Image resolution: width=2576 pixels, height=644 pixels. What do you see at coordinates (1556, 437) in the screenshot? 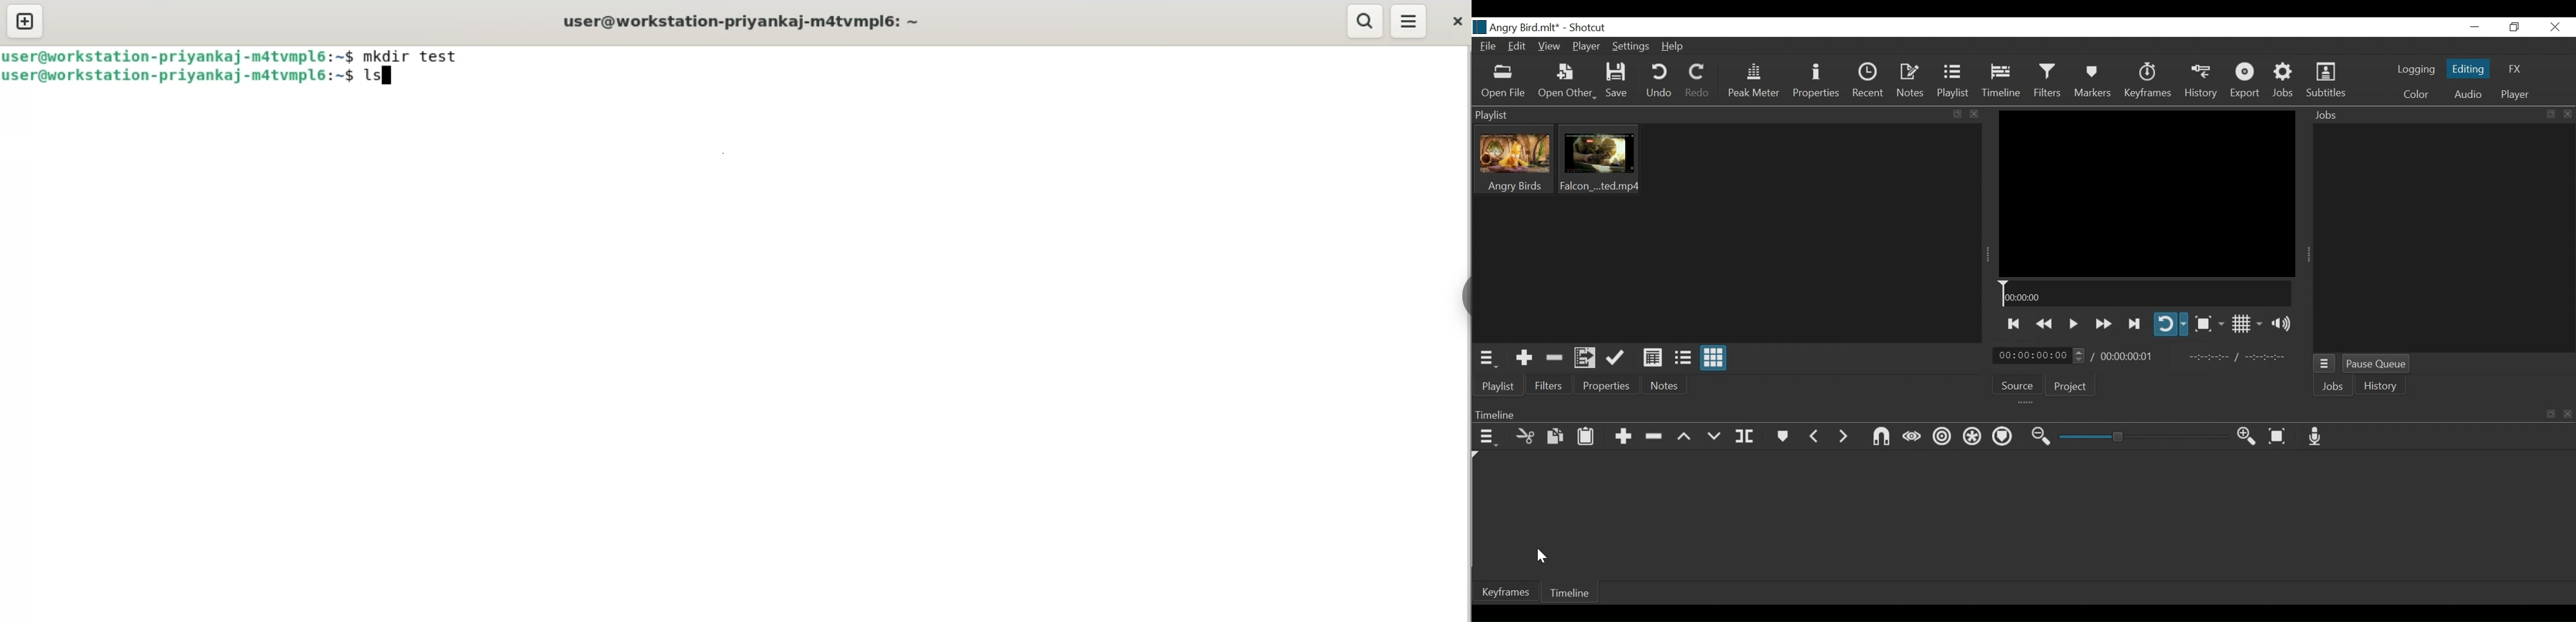
I see `Copy` at bounding box center [1556, 437].